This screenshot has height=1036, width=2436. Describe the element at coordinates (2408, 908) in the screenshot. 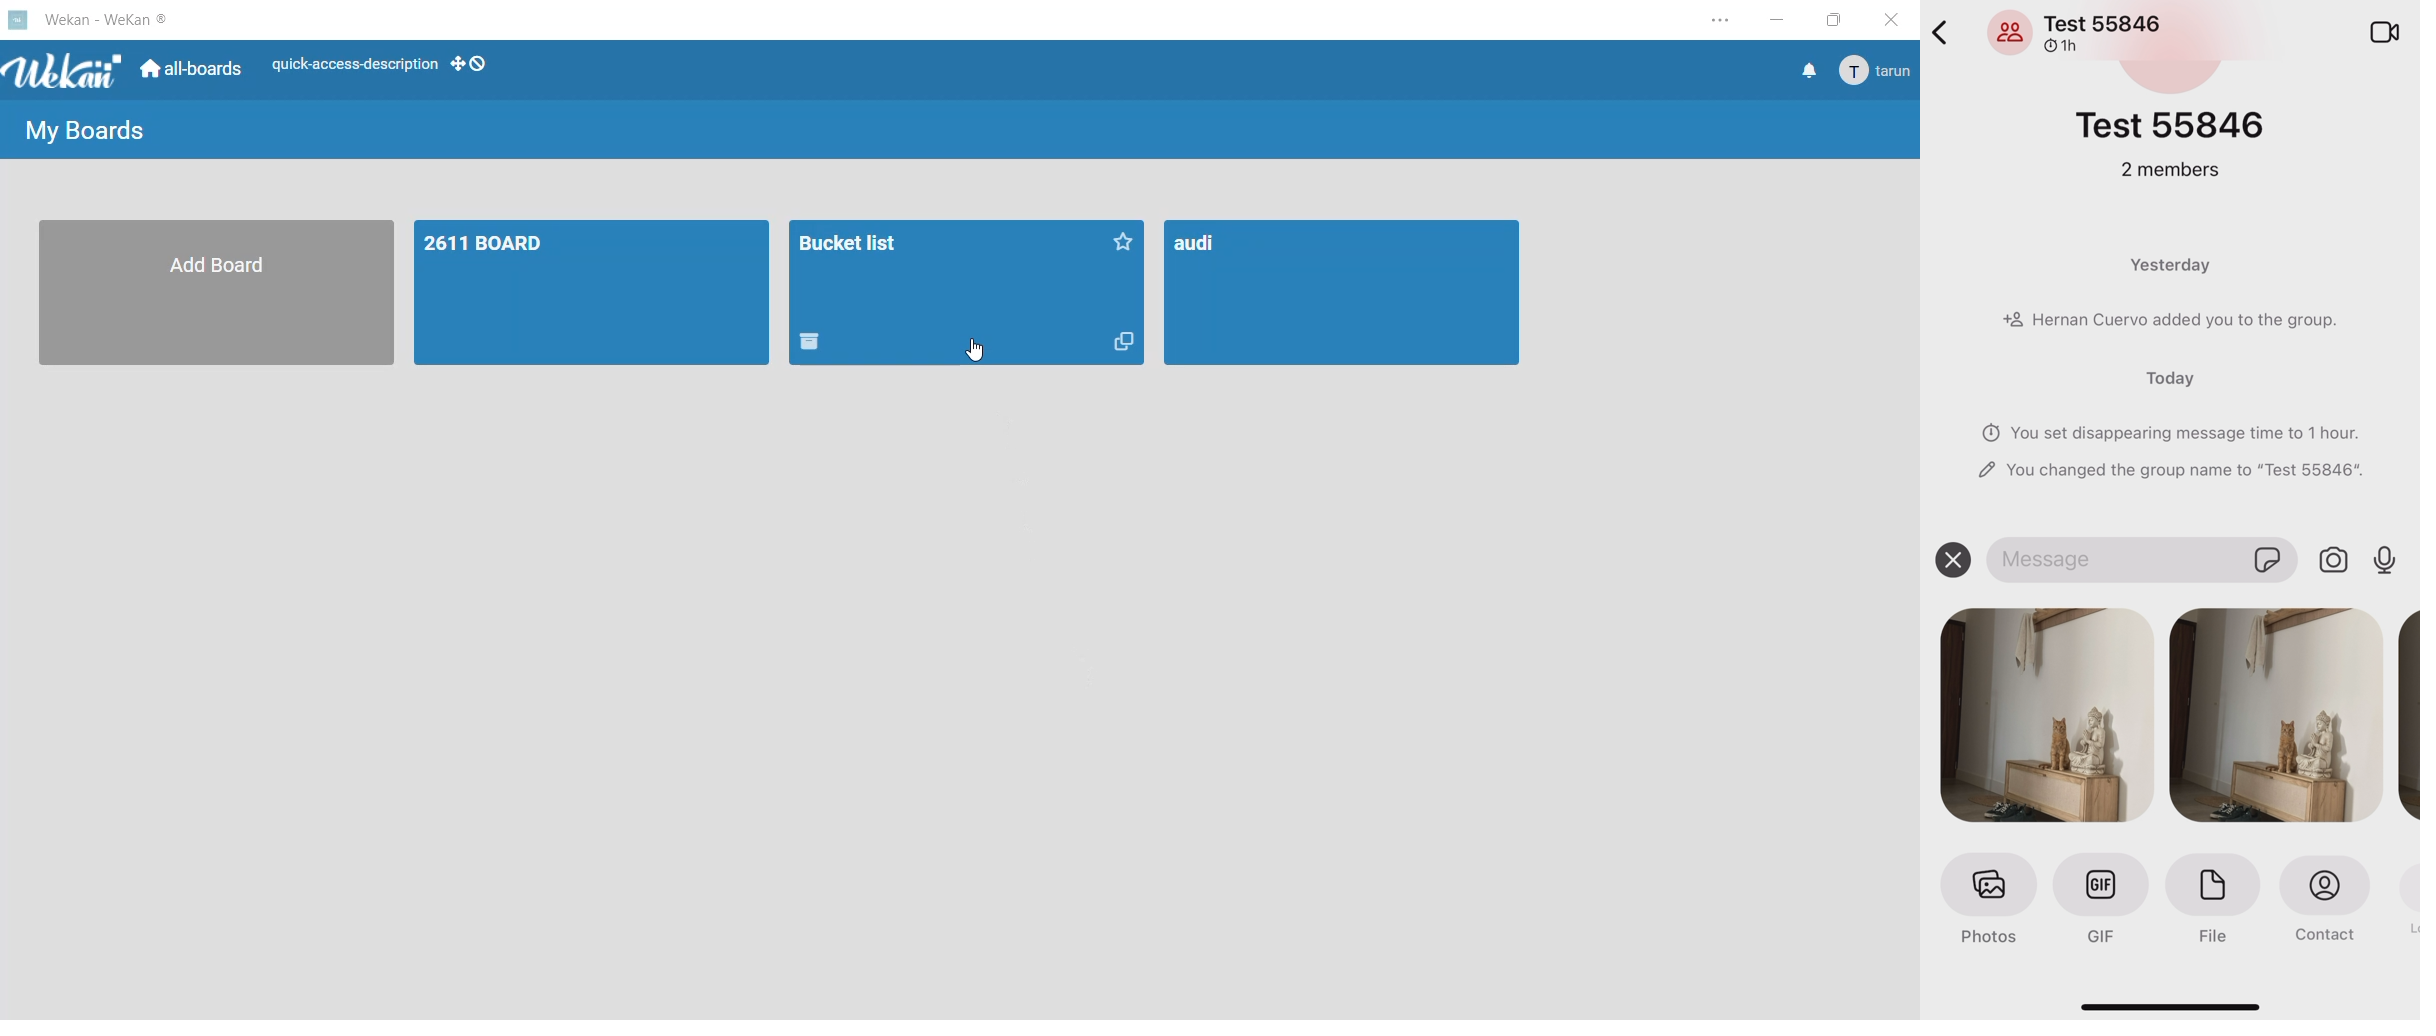

I see `button` at that location.